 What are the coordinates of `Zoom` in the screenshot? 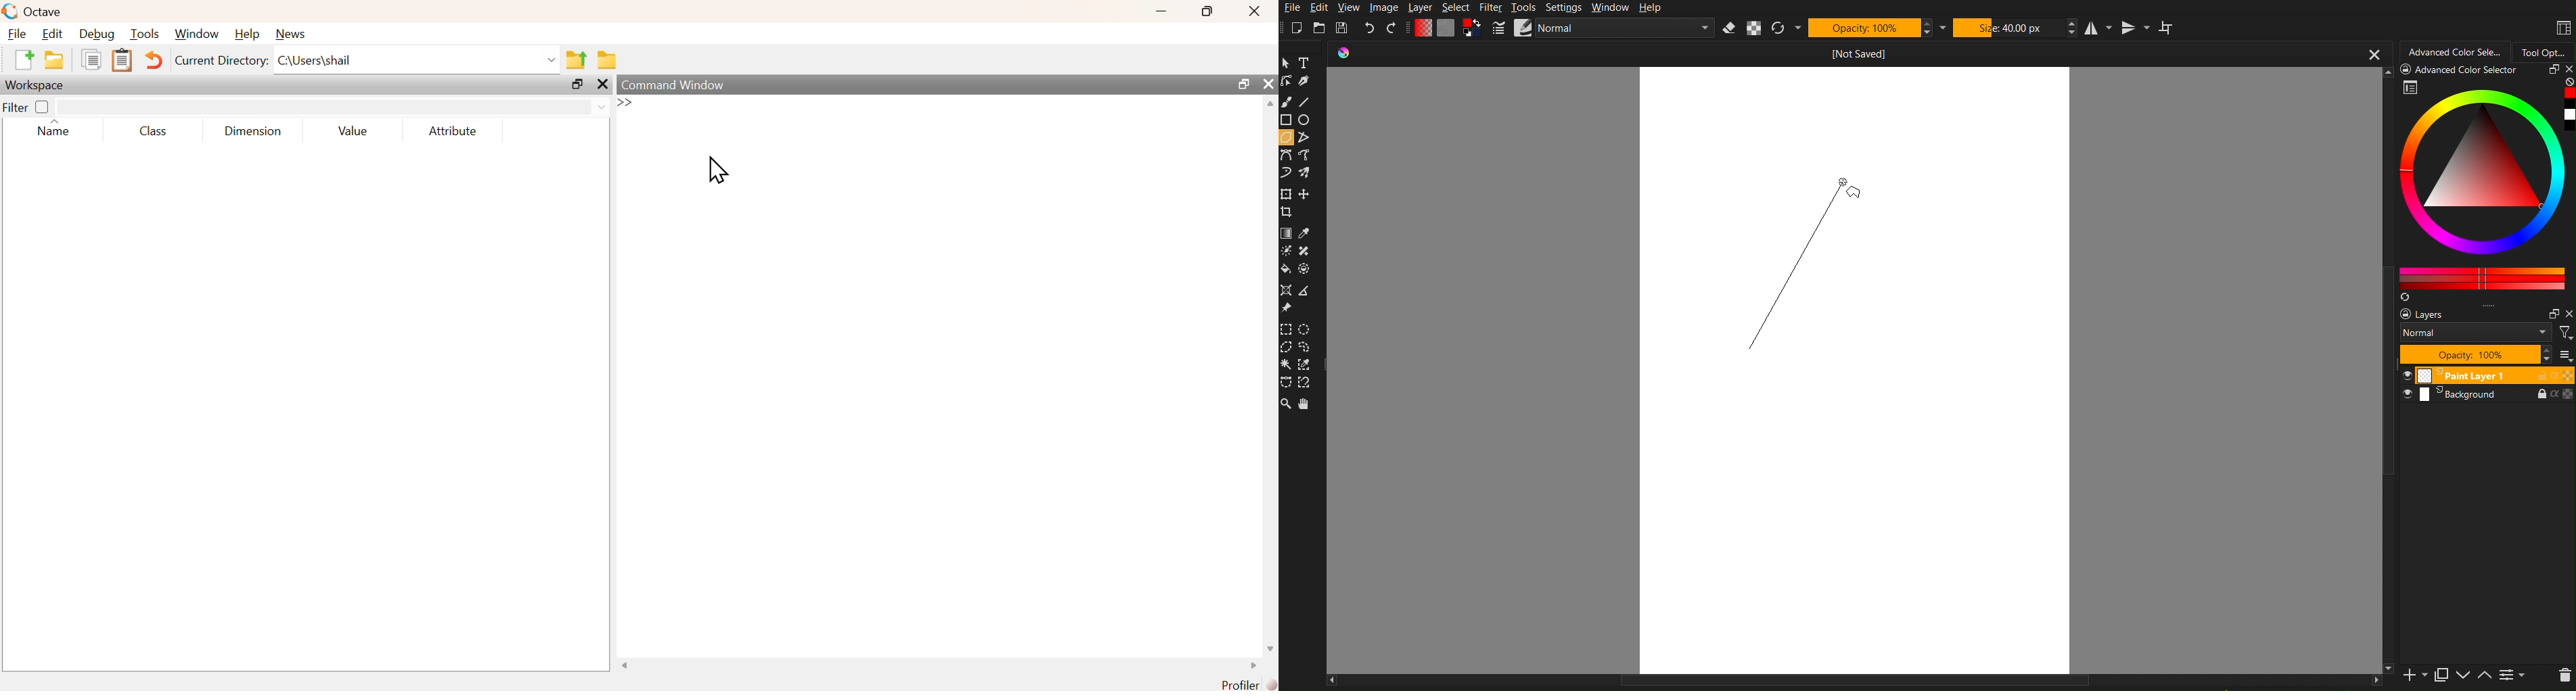 It's located at (1287, 403).